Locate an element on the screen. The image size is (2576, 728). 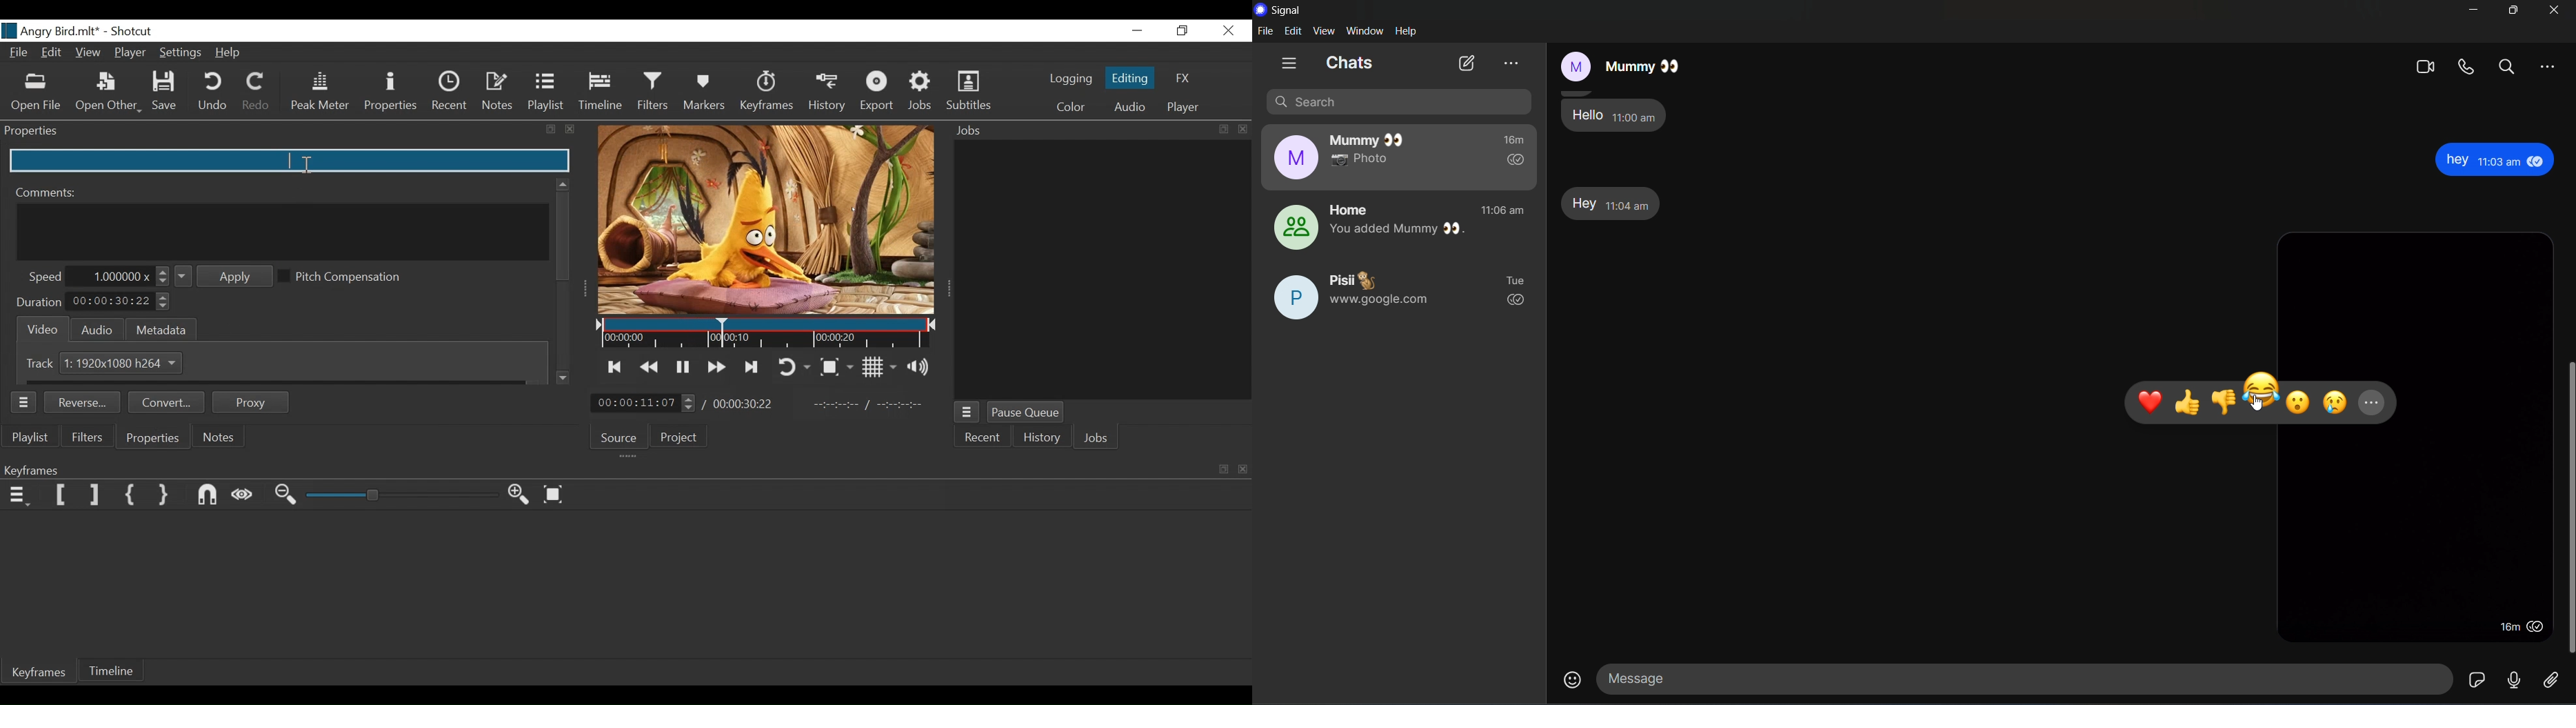
Current position is located at coordinates (643, 403).